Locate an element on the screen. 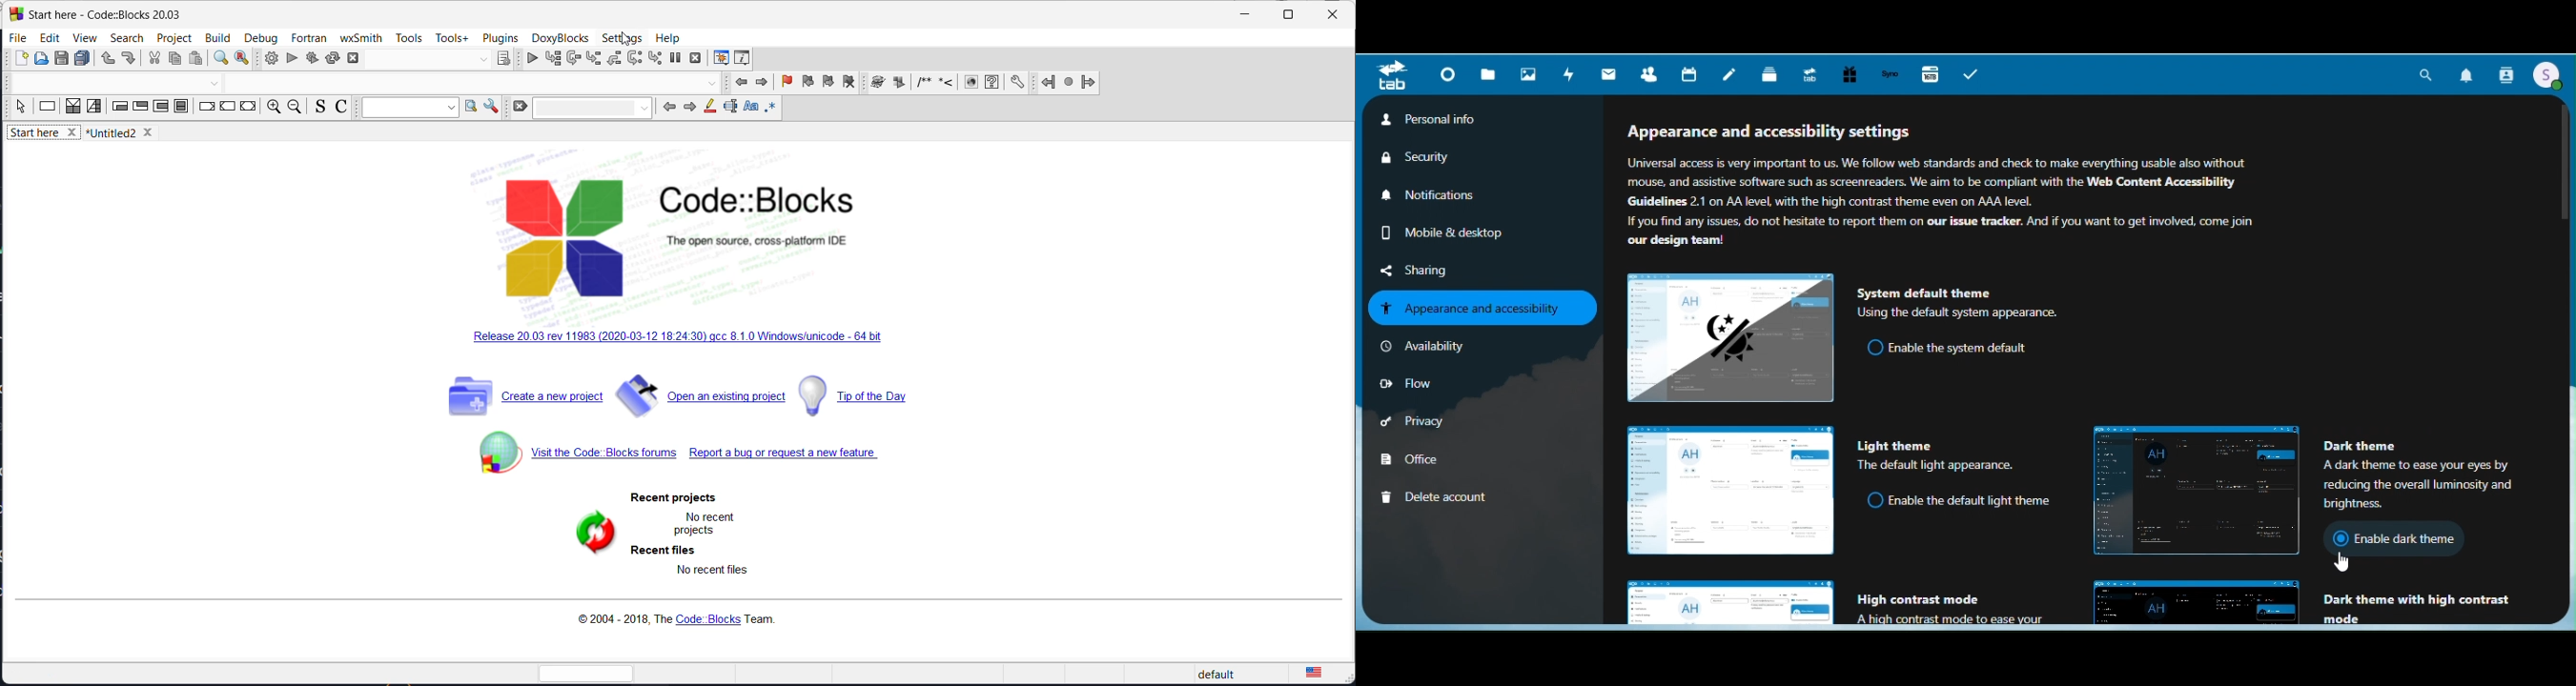 This screenshot has height=700, width=2576. recent projects is located at coordinates (677, 498).